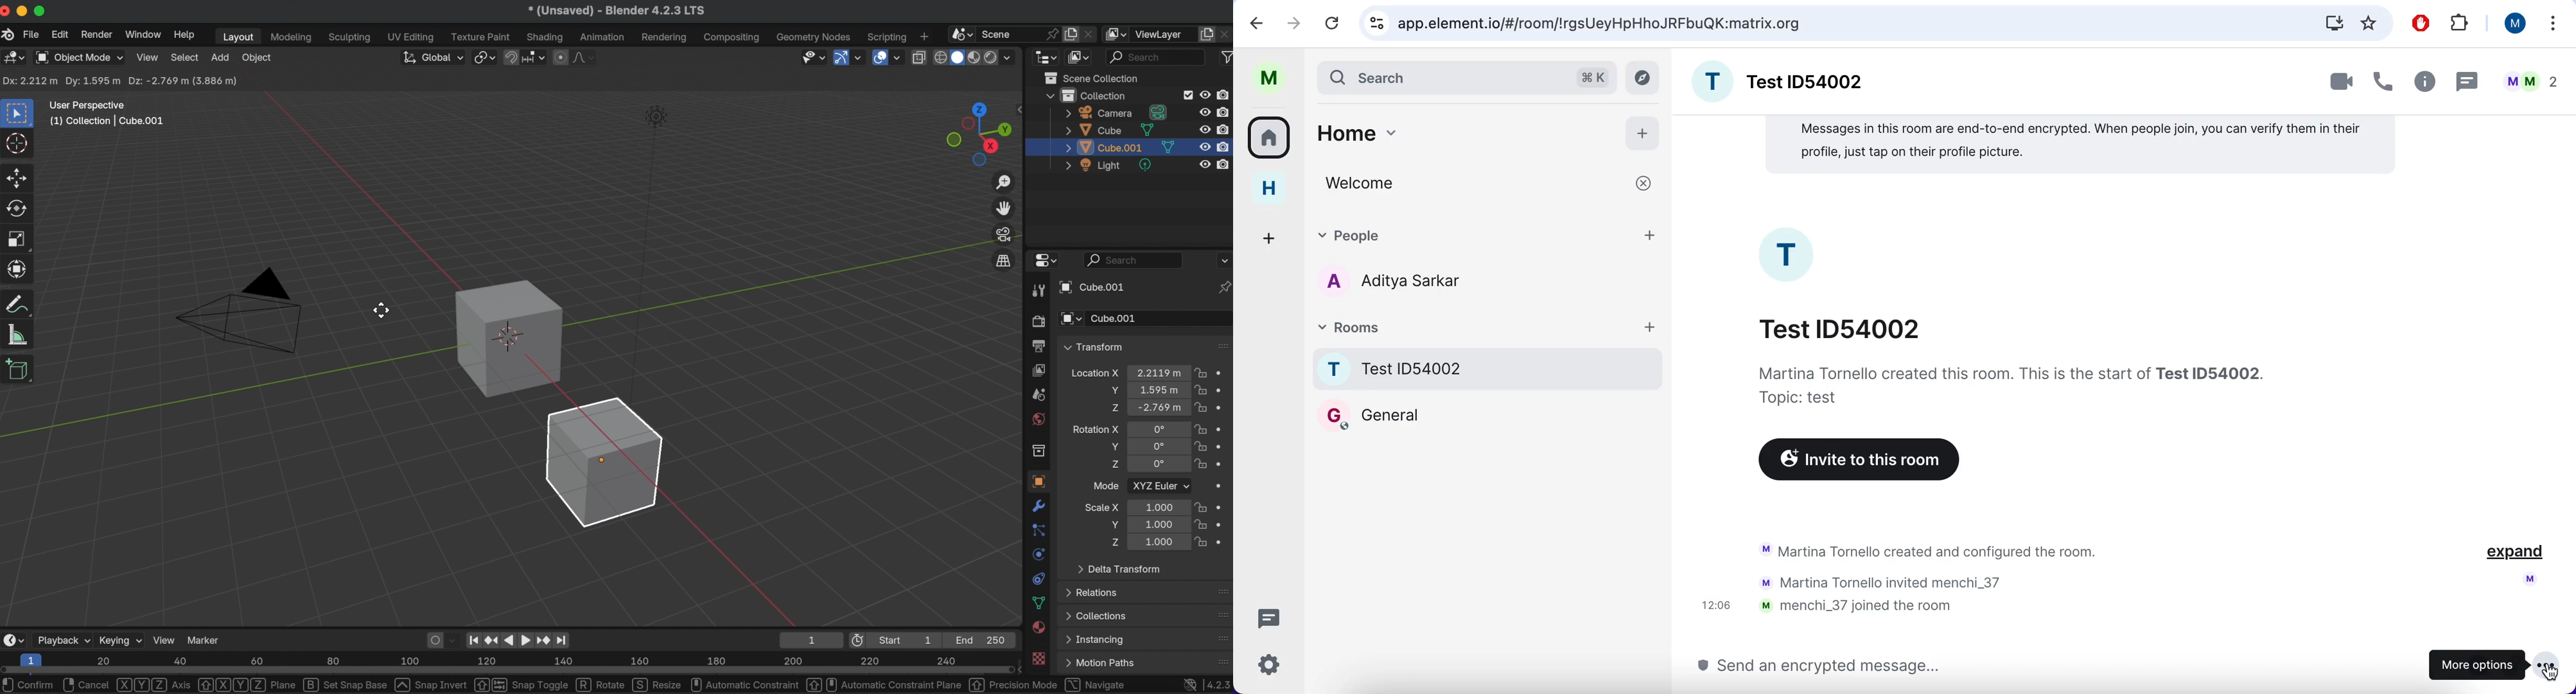 The height and width of the screenshot is (700, 2576). What do you see at coordinates (2424, 81) in the screenshot?
I see `` at bounding box center [2424, 81].